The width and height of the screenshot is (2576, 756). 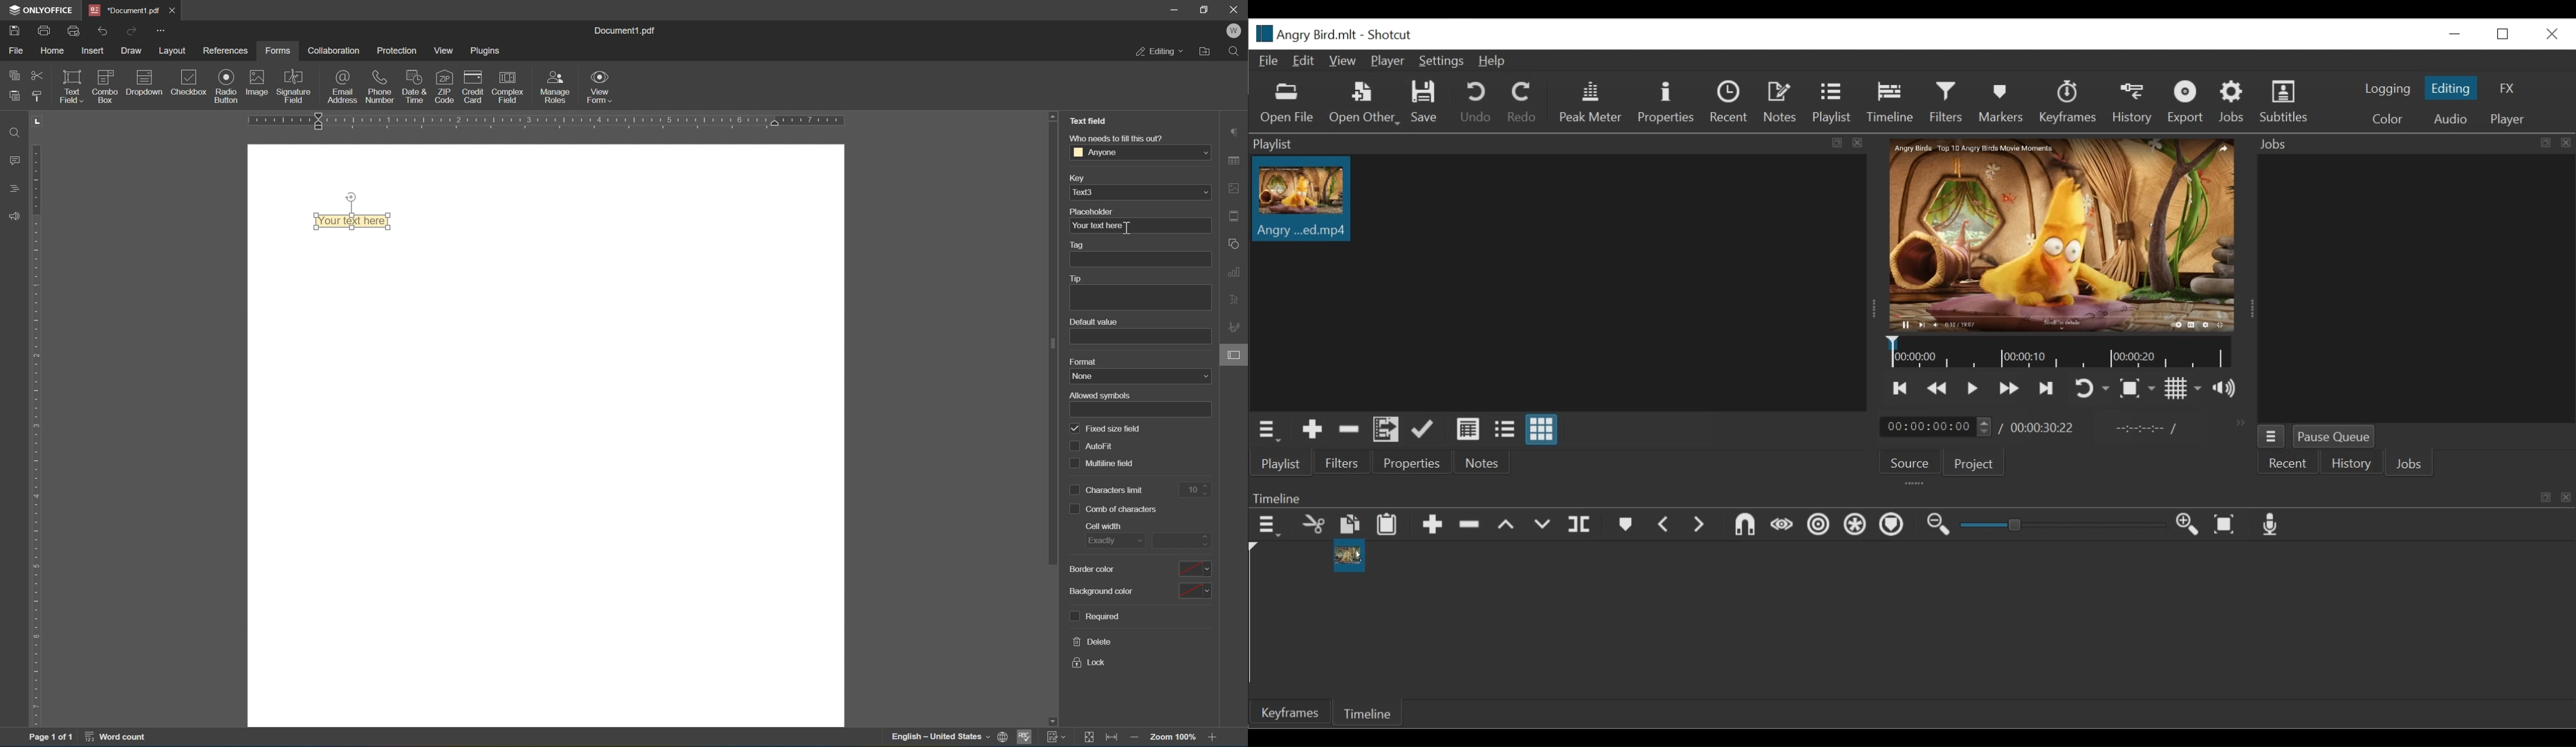 I want to click on Keyframes, so click(x=2069, y=102).